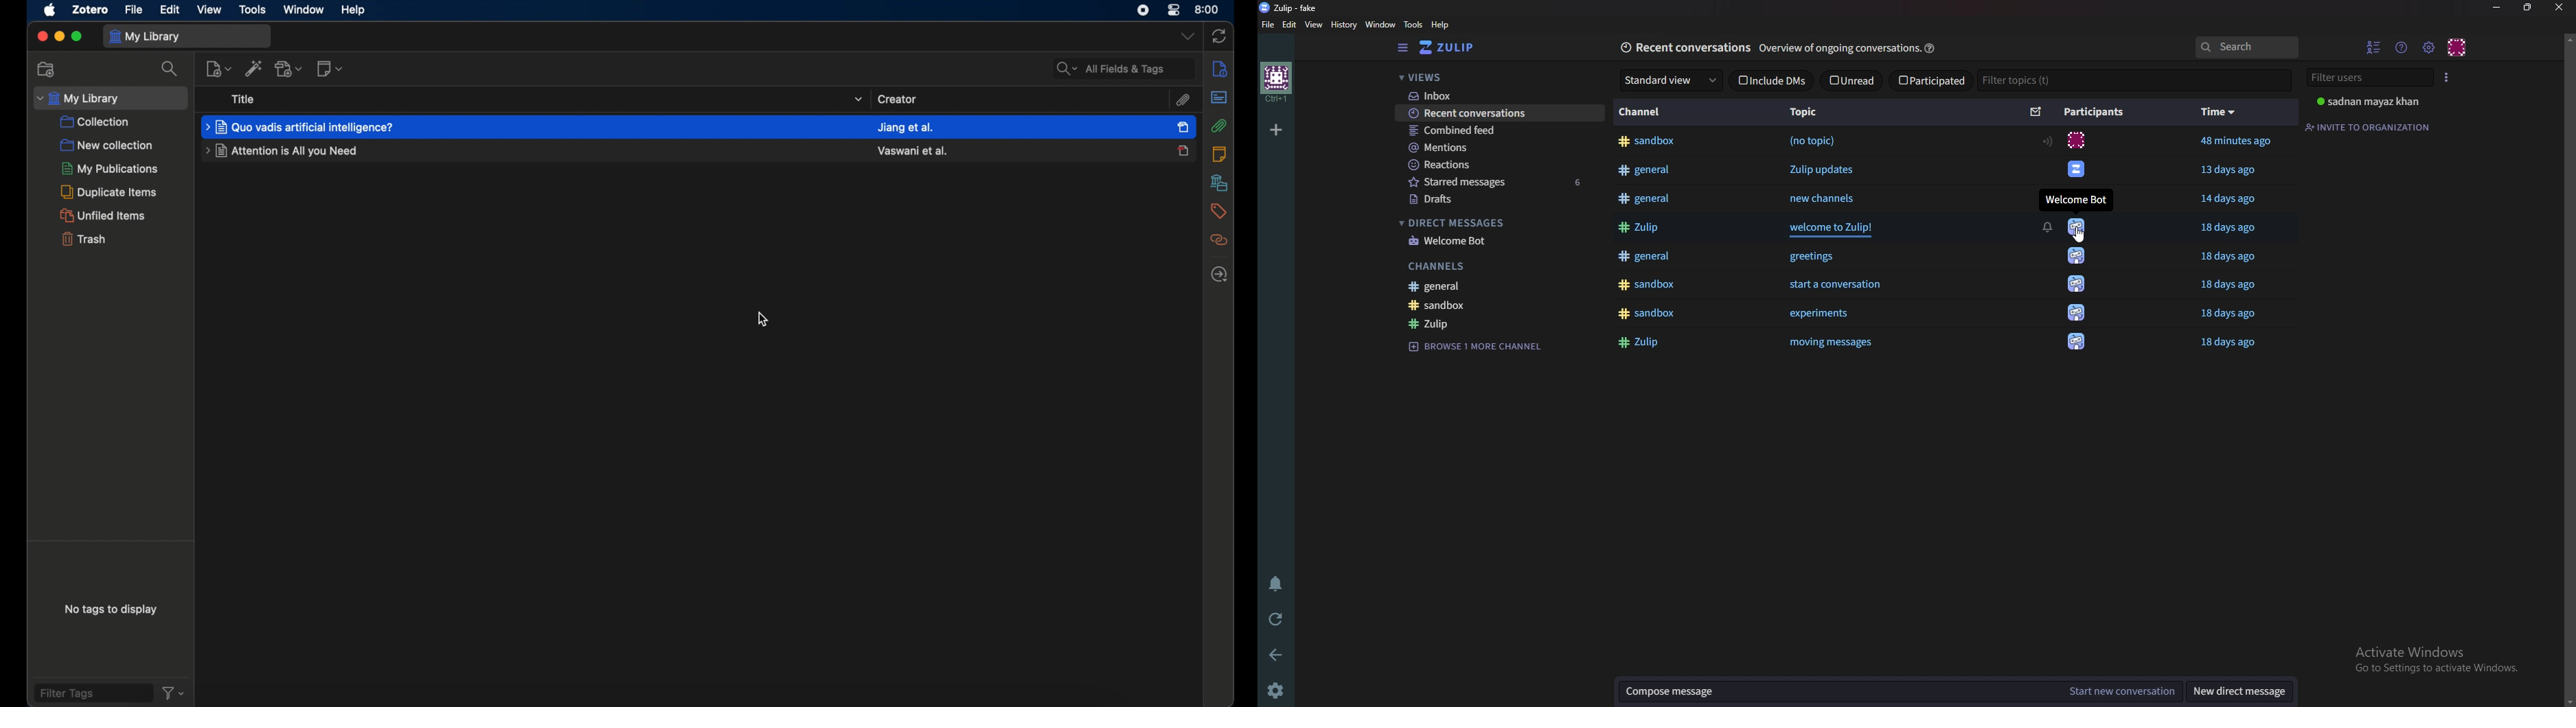  What do you see at coordinates (78, 37) in the screenshot?
I see `maximize` at bounding box center [78, 37].